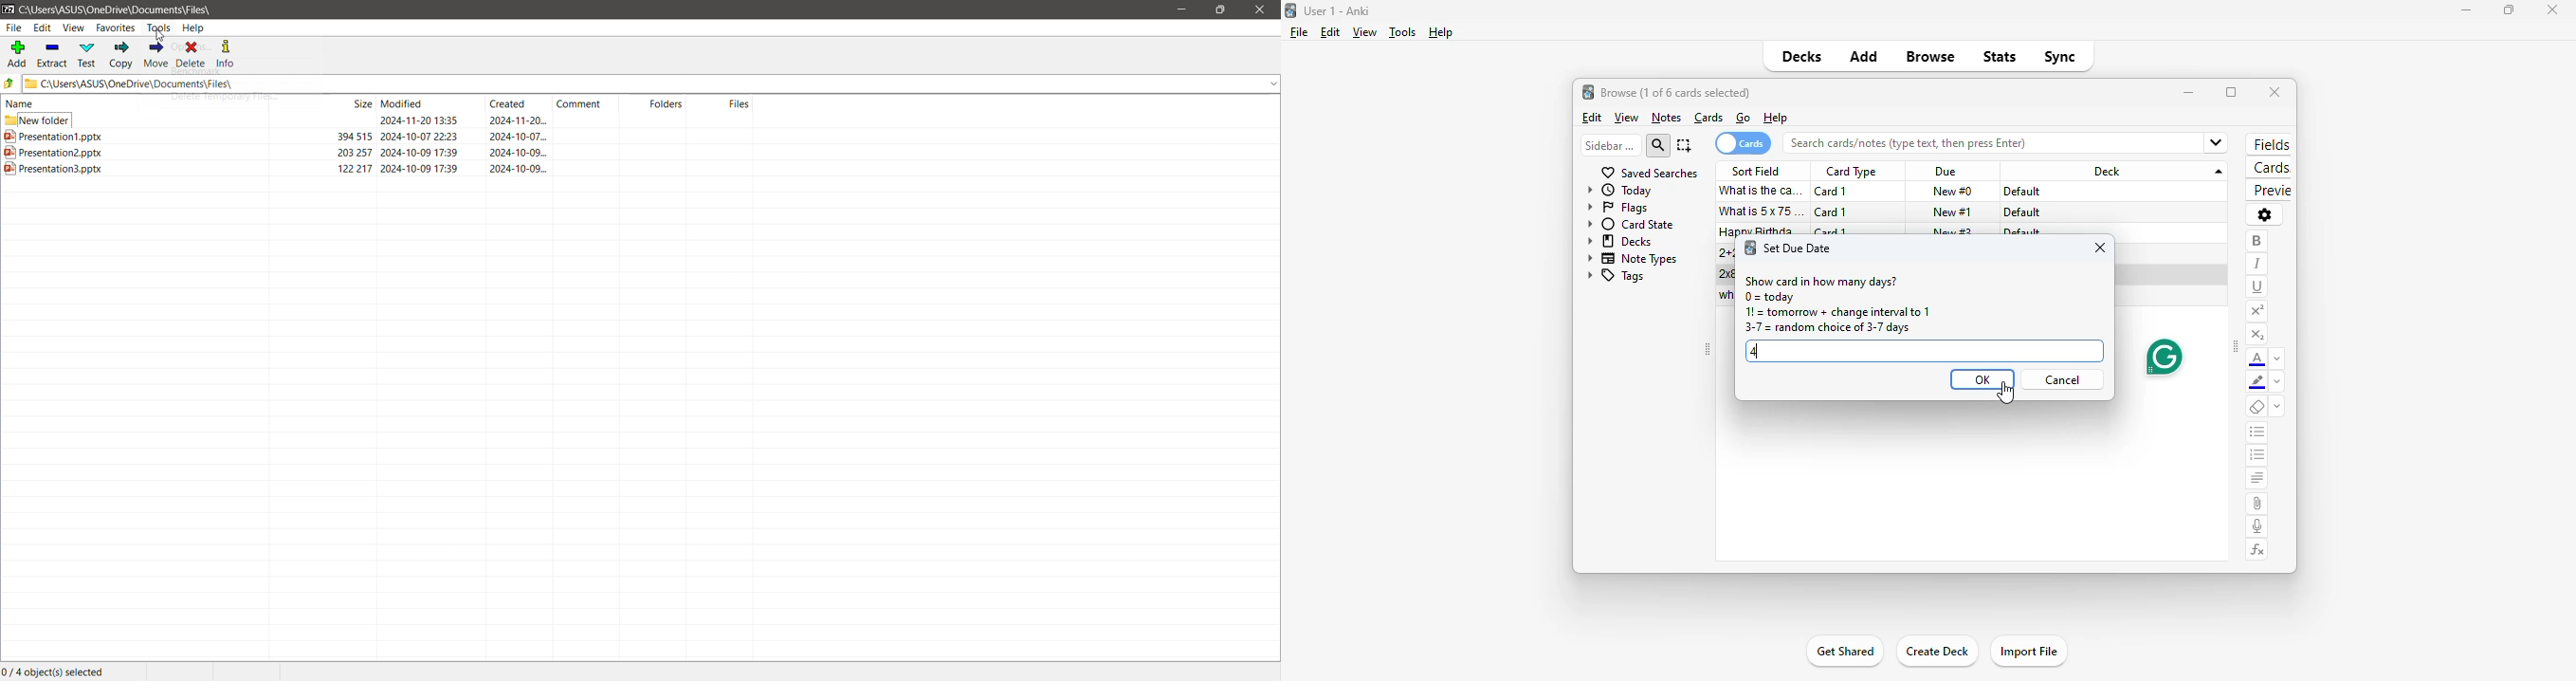  Describe the element at coordinates (1799, 248) in the screenshot. I see `set due date` at that location.